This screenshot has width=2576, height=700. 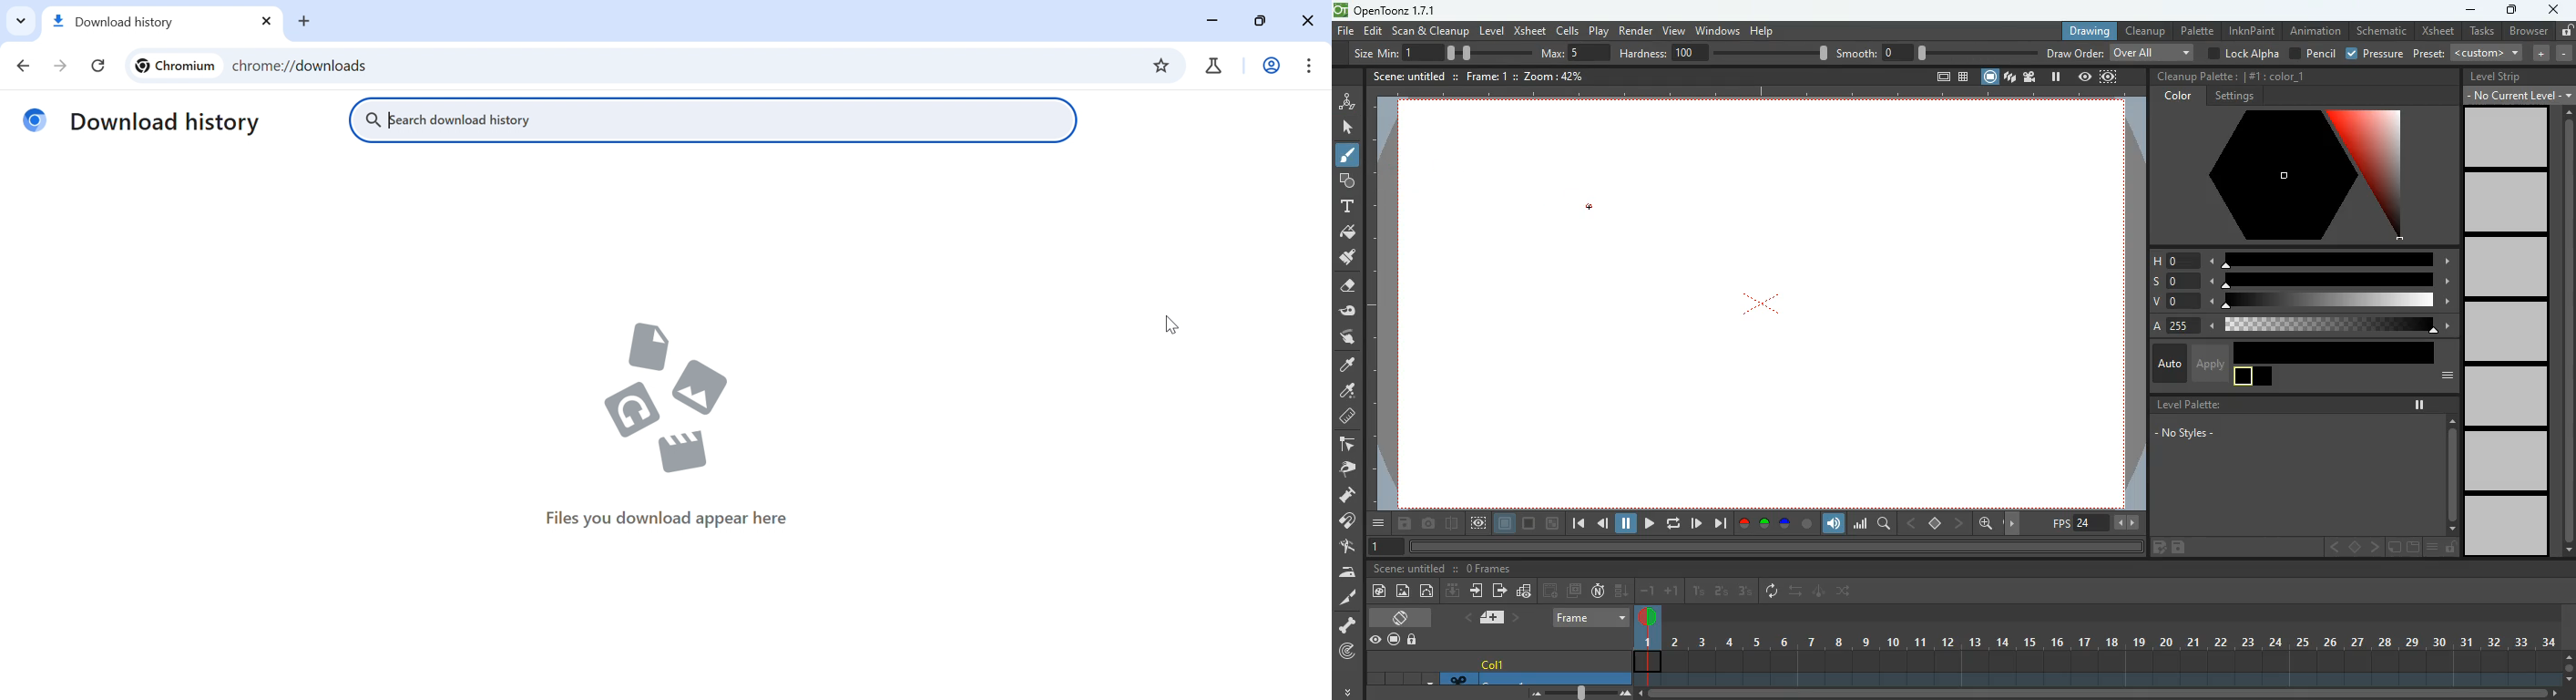 I want to click on frames, so click(x=2095, y=645).